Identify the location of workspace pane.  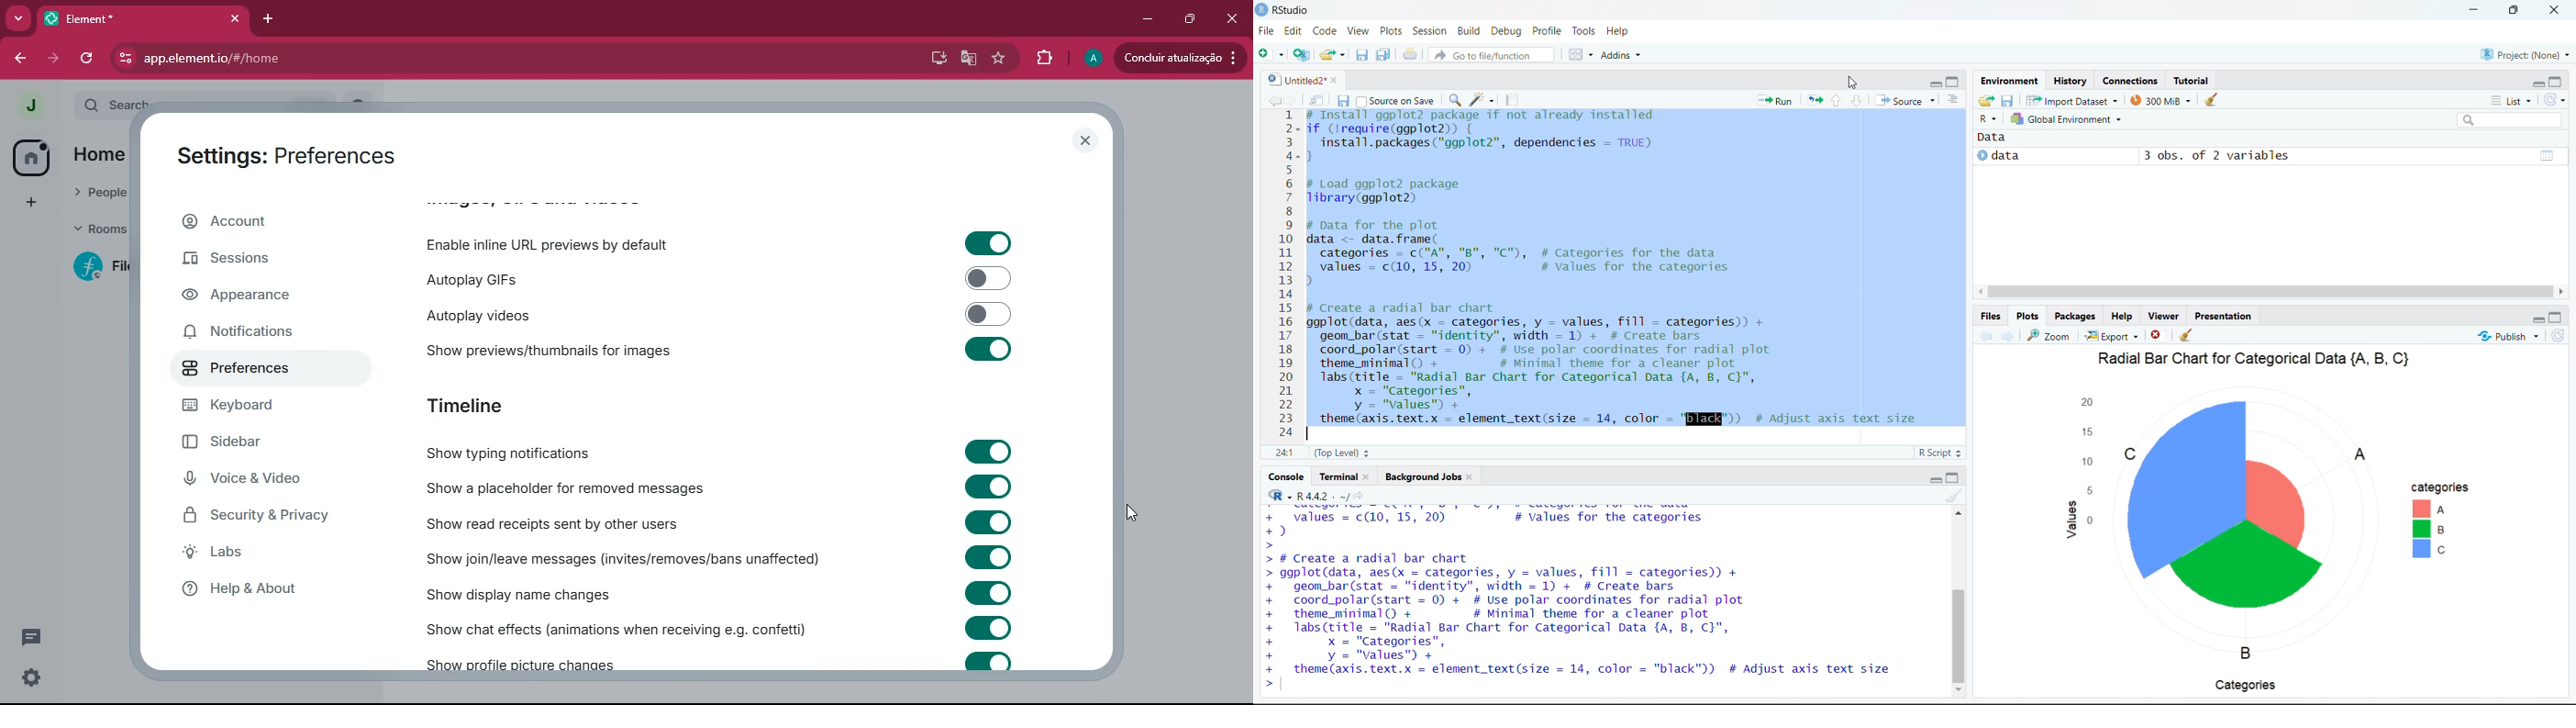
(1581, 54).